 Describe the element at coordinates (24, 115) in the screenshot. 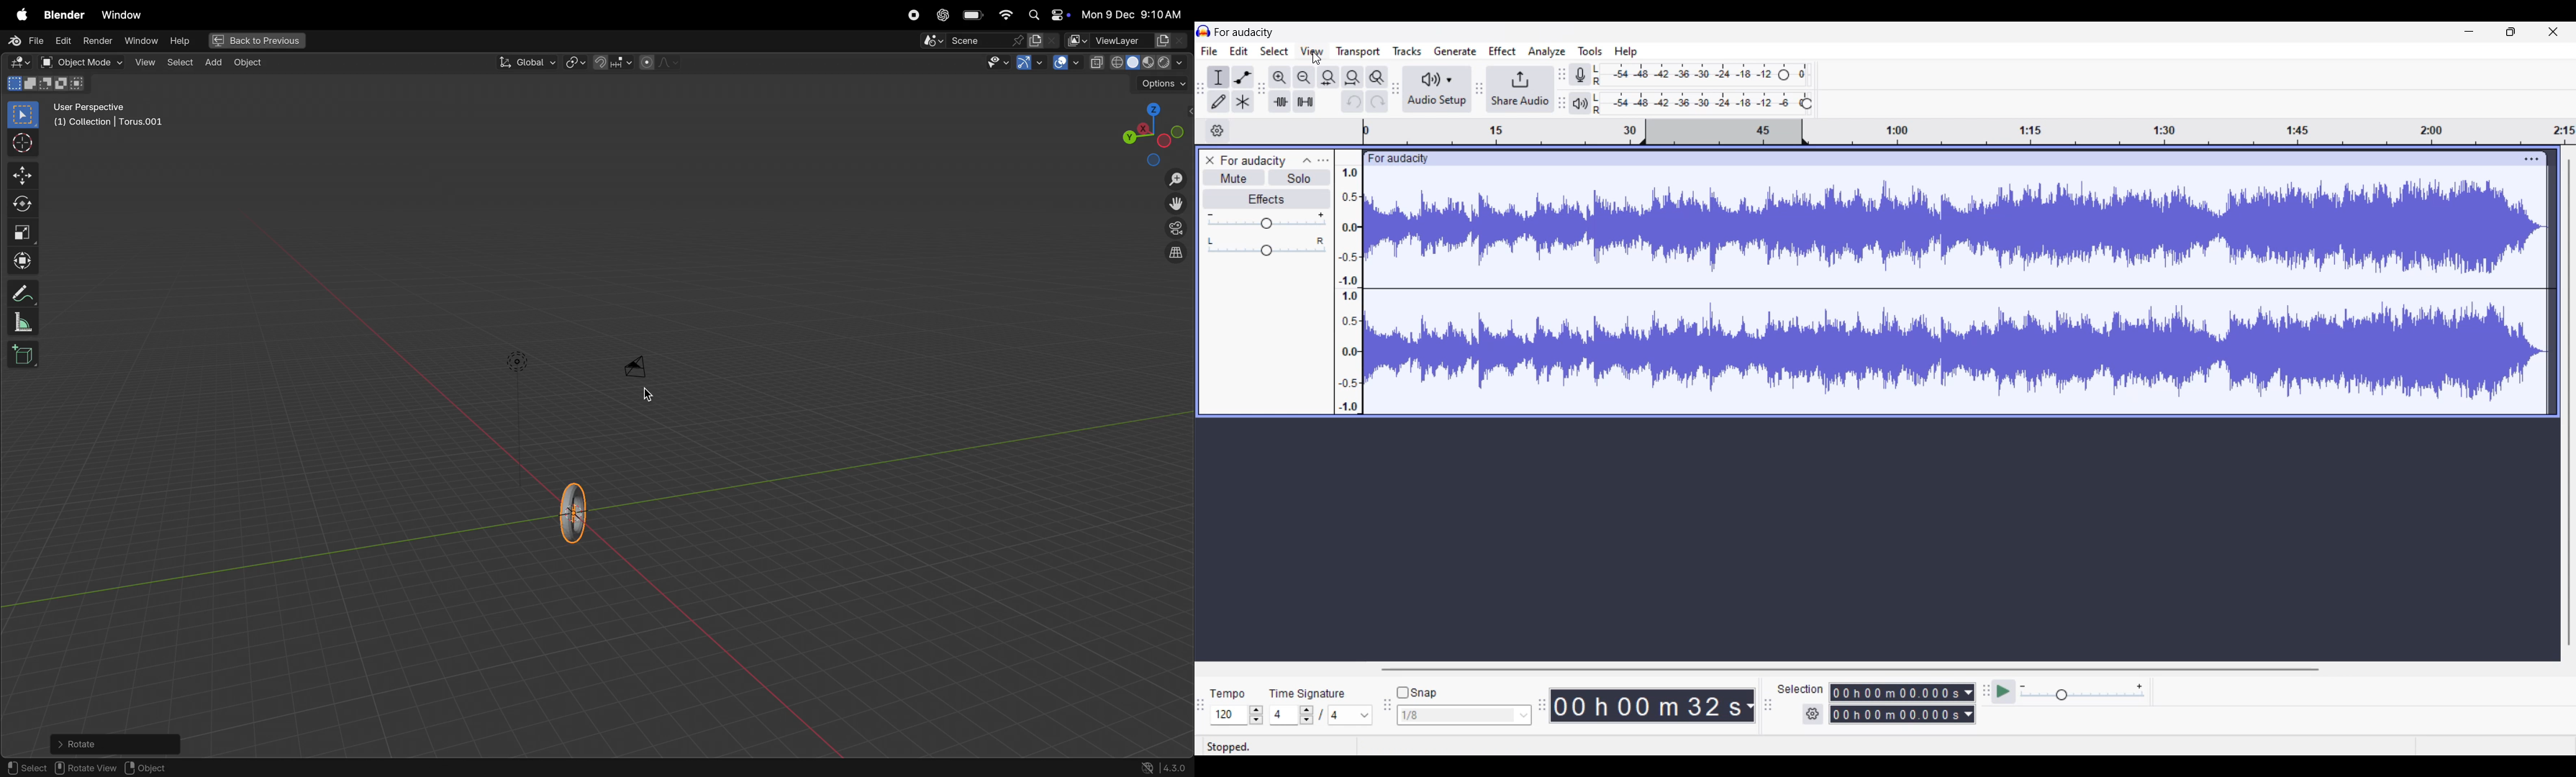

I see `select` at that location.